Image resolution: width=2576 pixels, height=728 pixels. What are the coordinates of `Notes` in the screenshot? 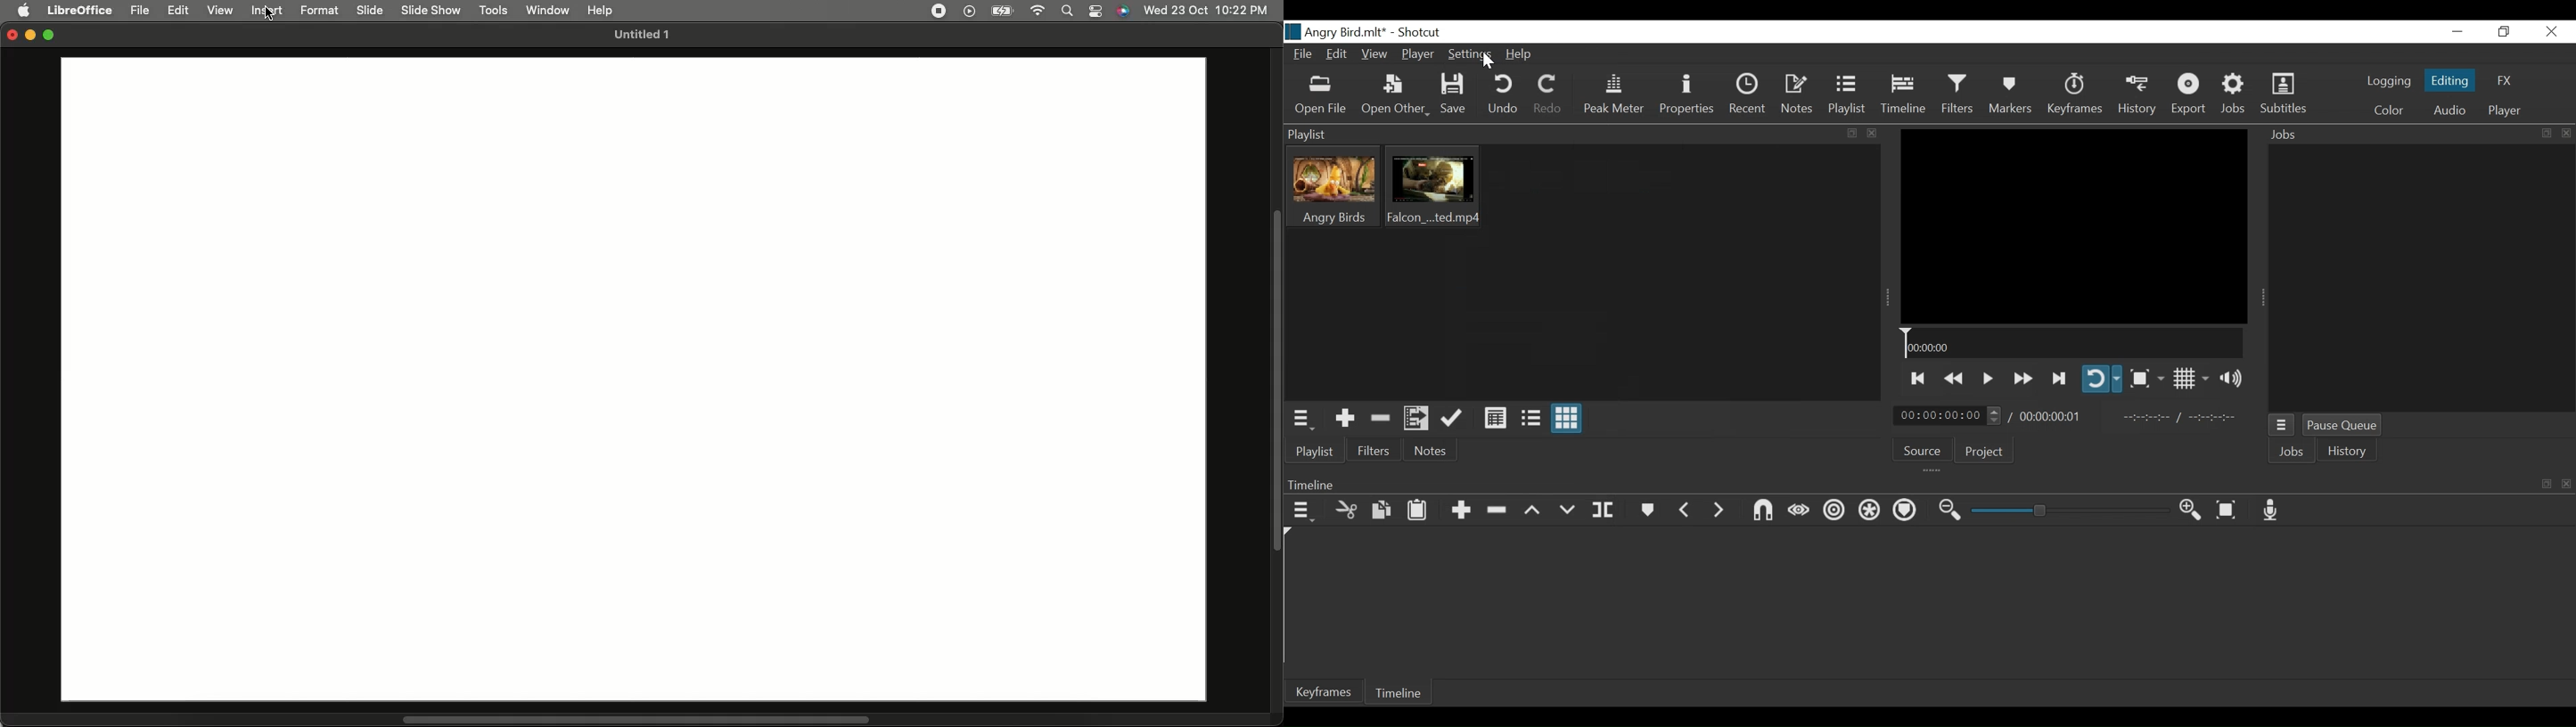 It's located at (1796, 96).